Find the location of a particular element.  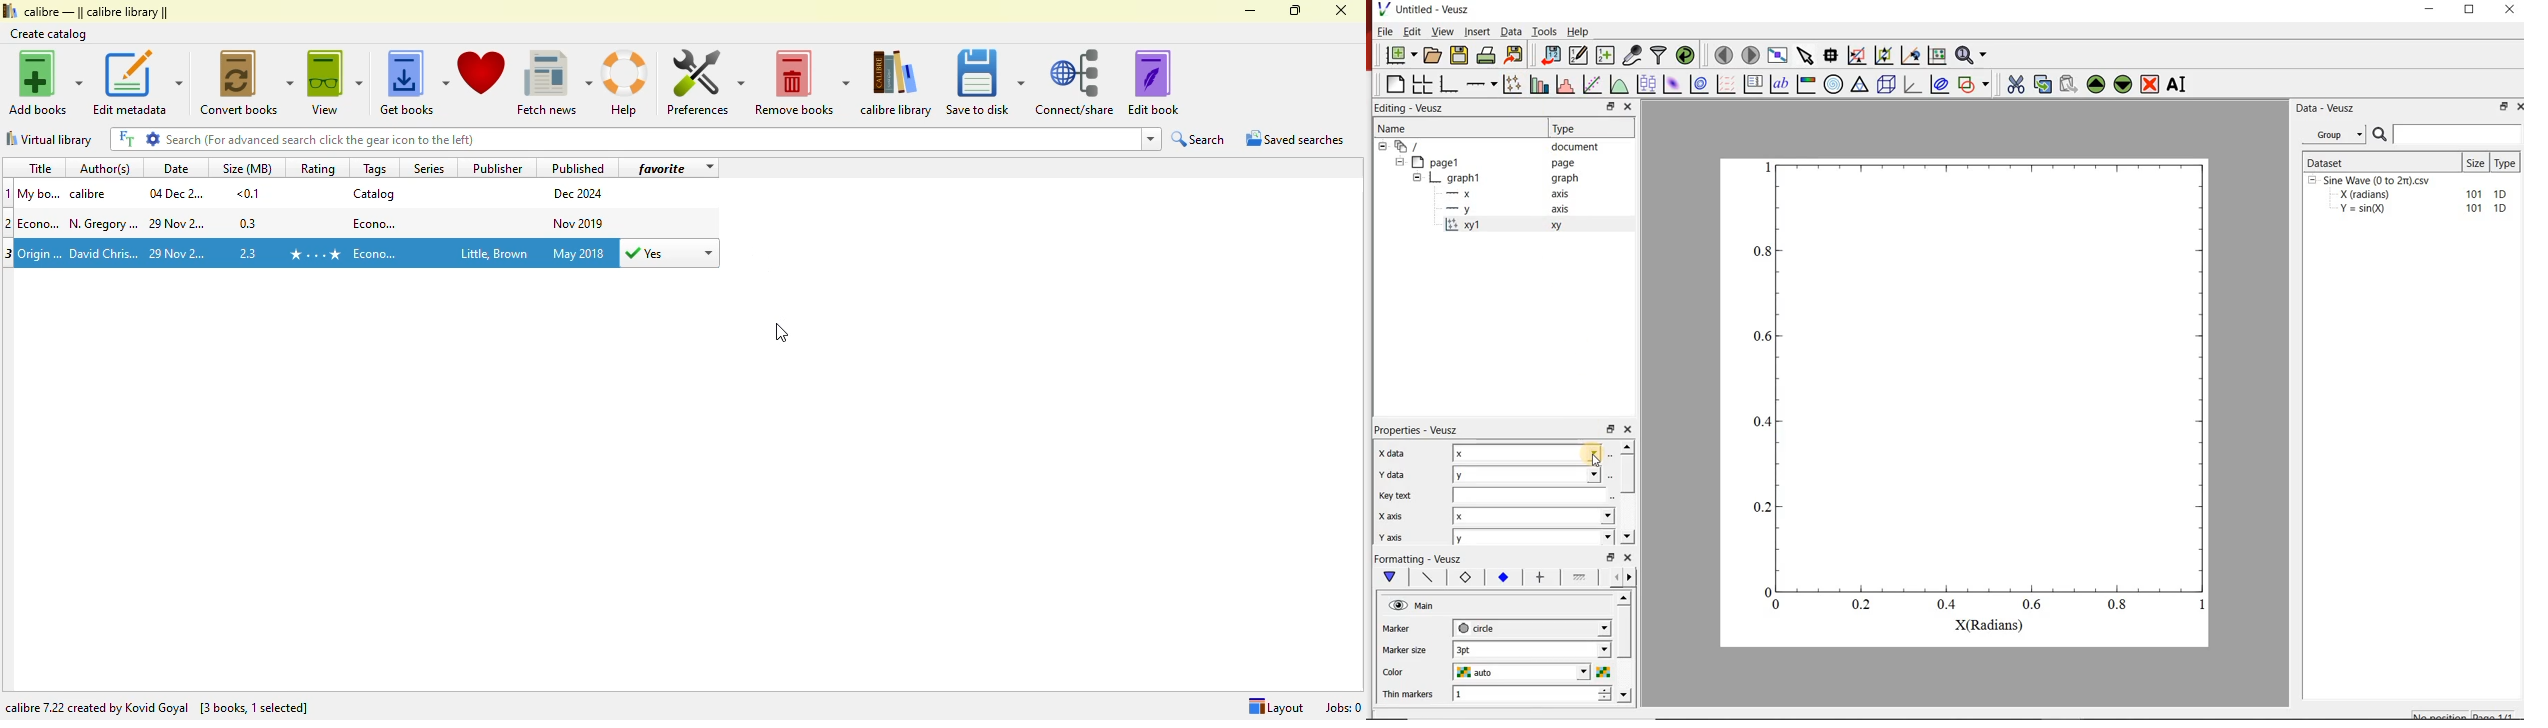

Auto mirror is located at coordinates (1405, 648).